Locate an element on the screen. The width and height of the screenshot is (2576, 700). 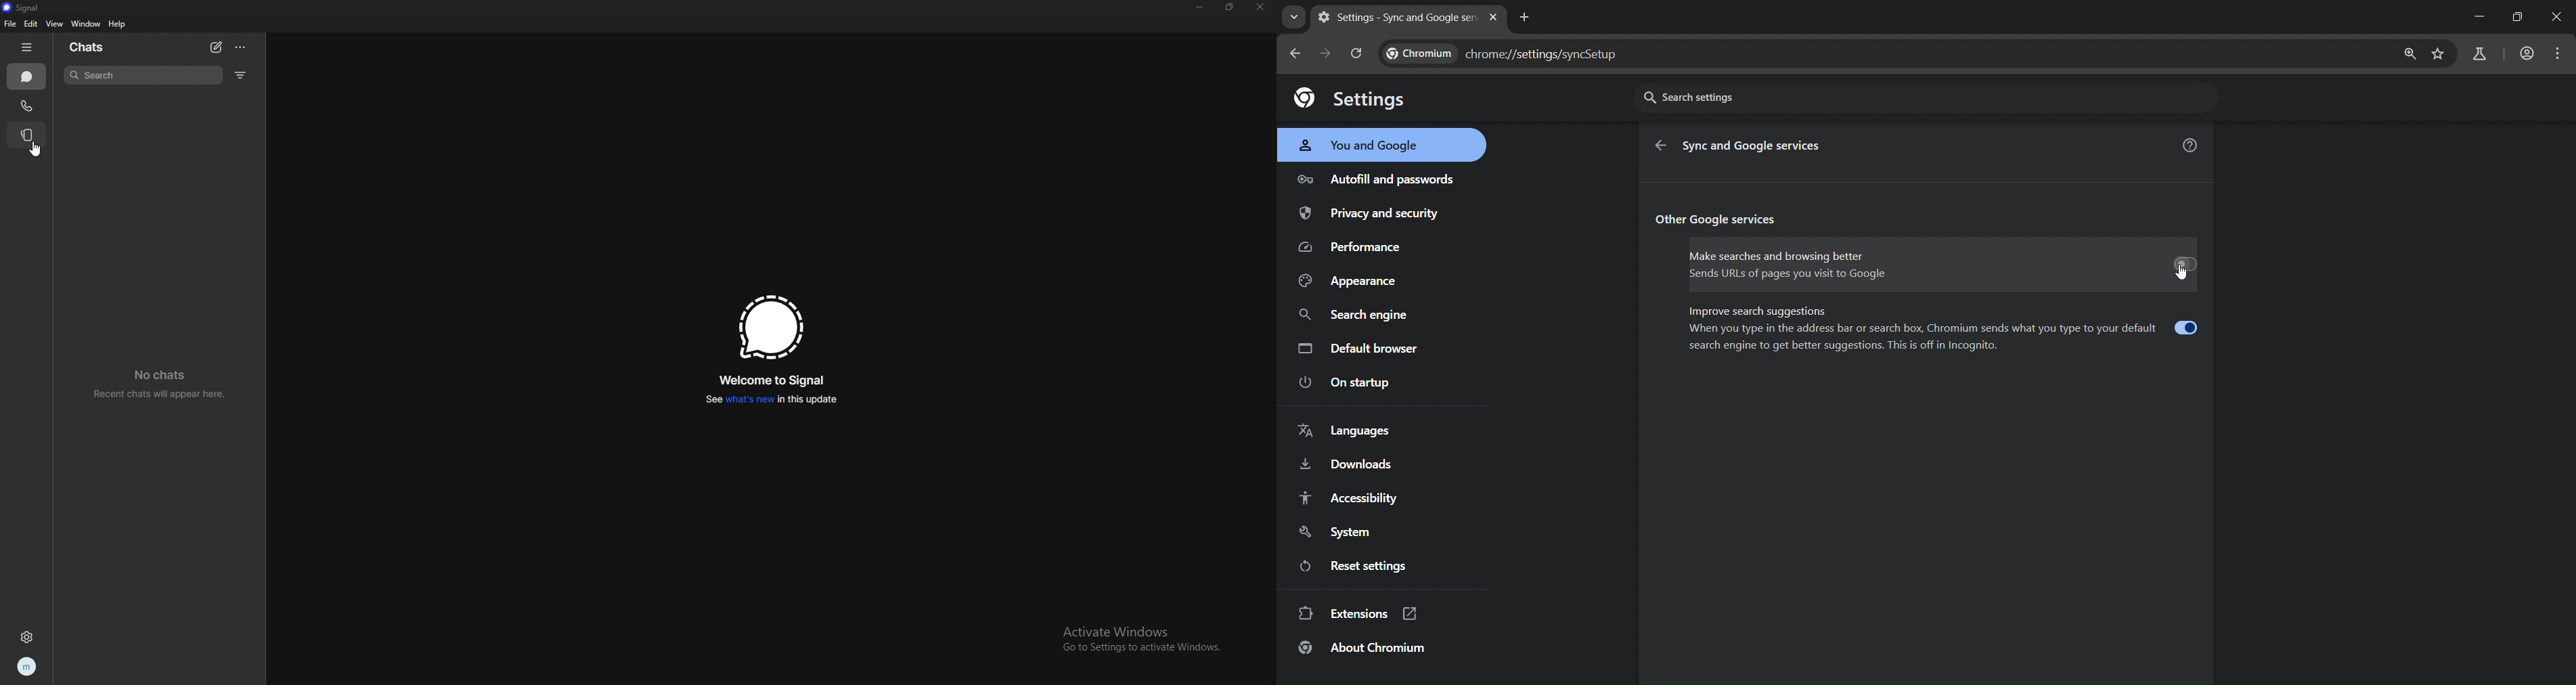
welcome to signal is located at coordinates (771, 379).